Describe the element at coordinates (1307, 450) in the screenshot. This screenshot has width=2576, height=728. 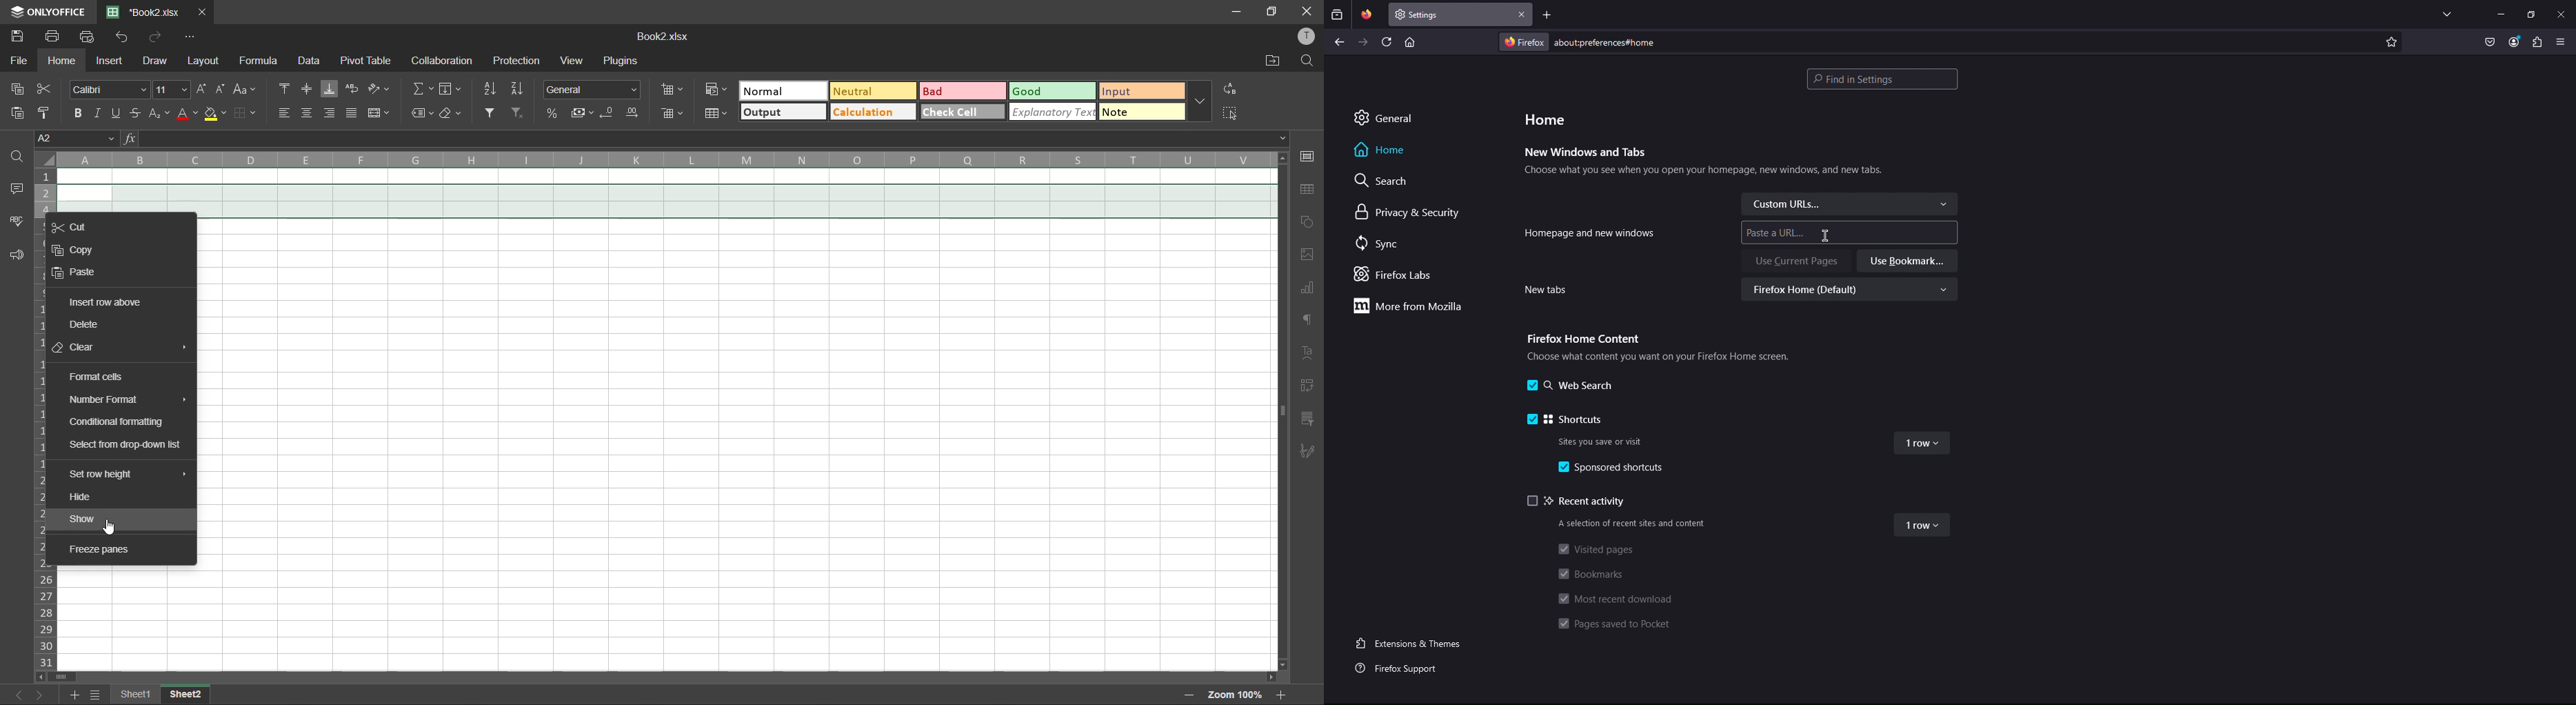
I see `signature` at that location.